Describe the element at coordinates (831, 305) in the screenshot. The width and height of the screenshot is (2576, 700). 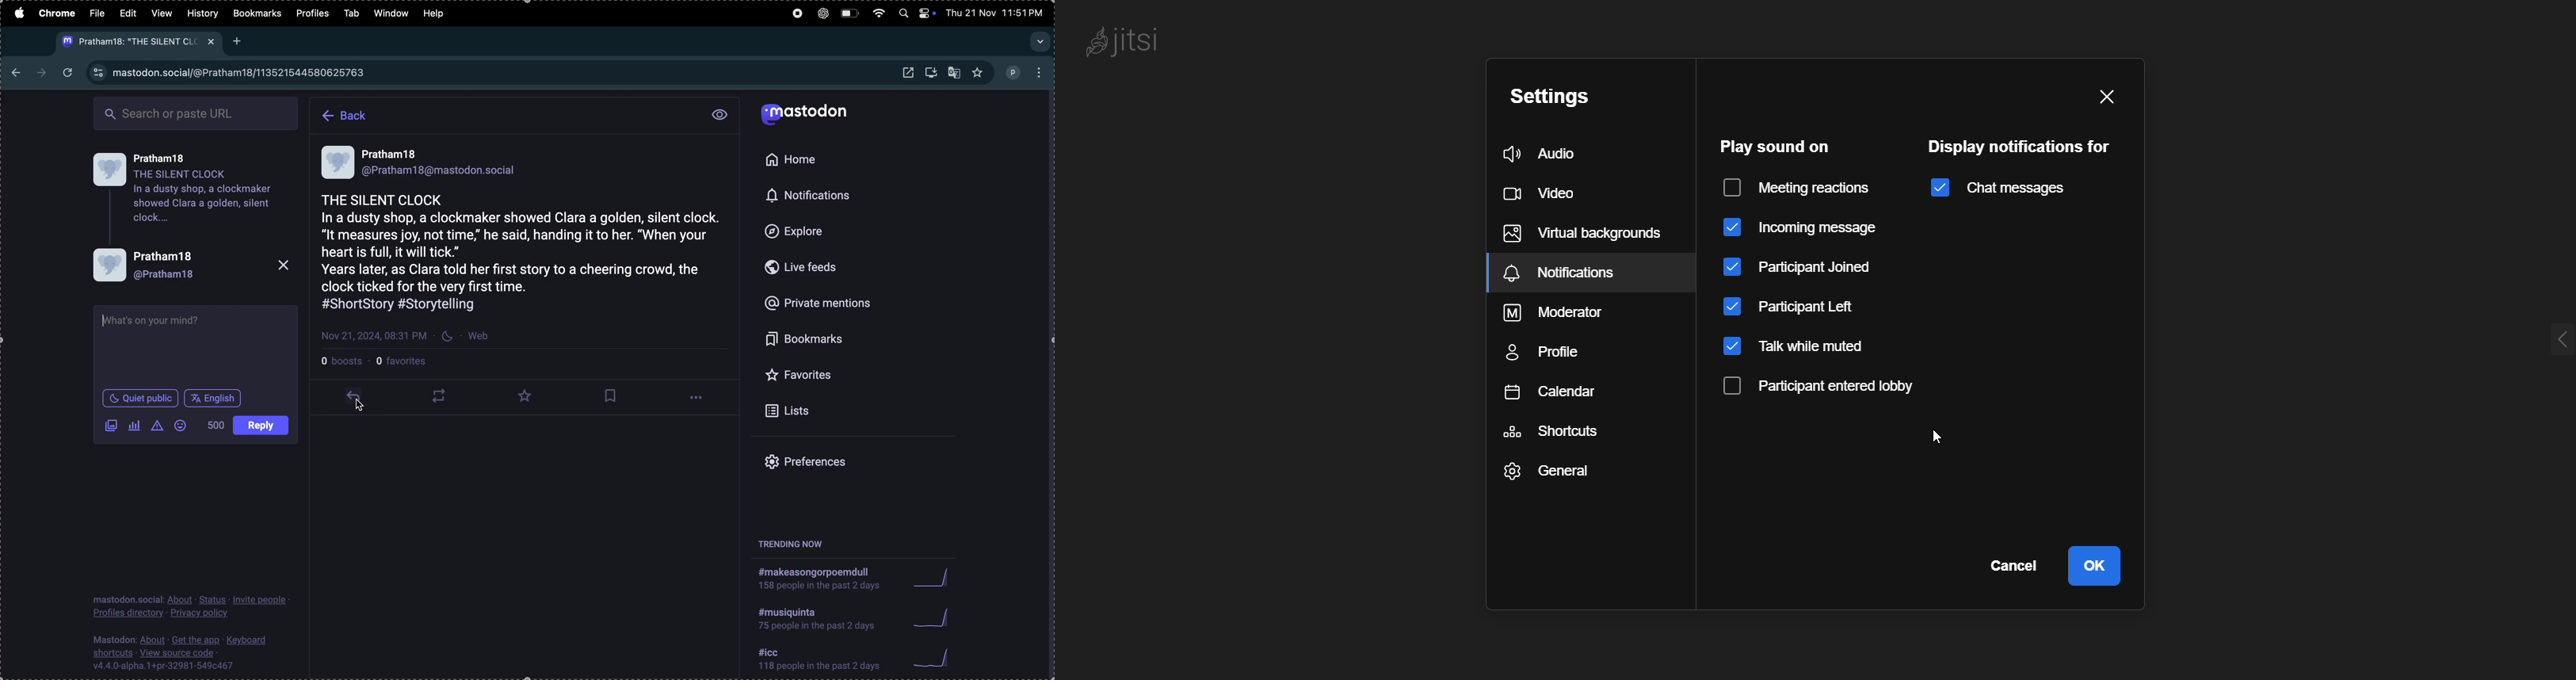
I see `private mentions` at that location.